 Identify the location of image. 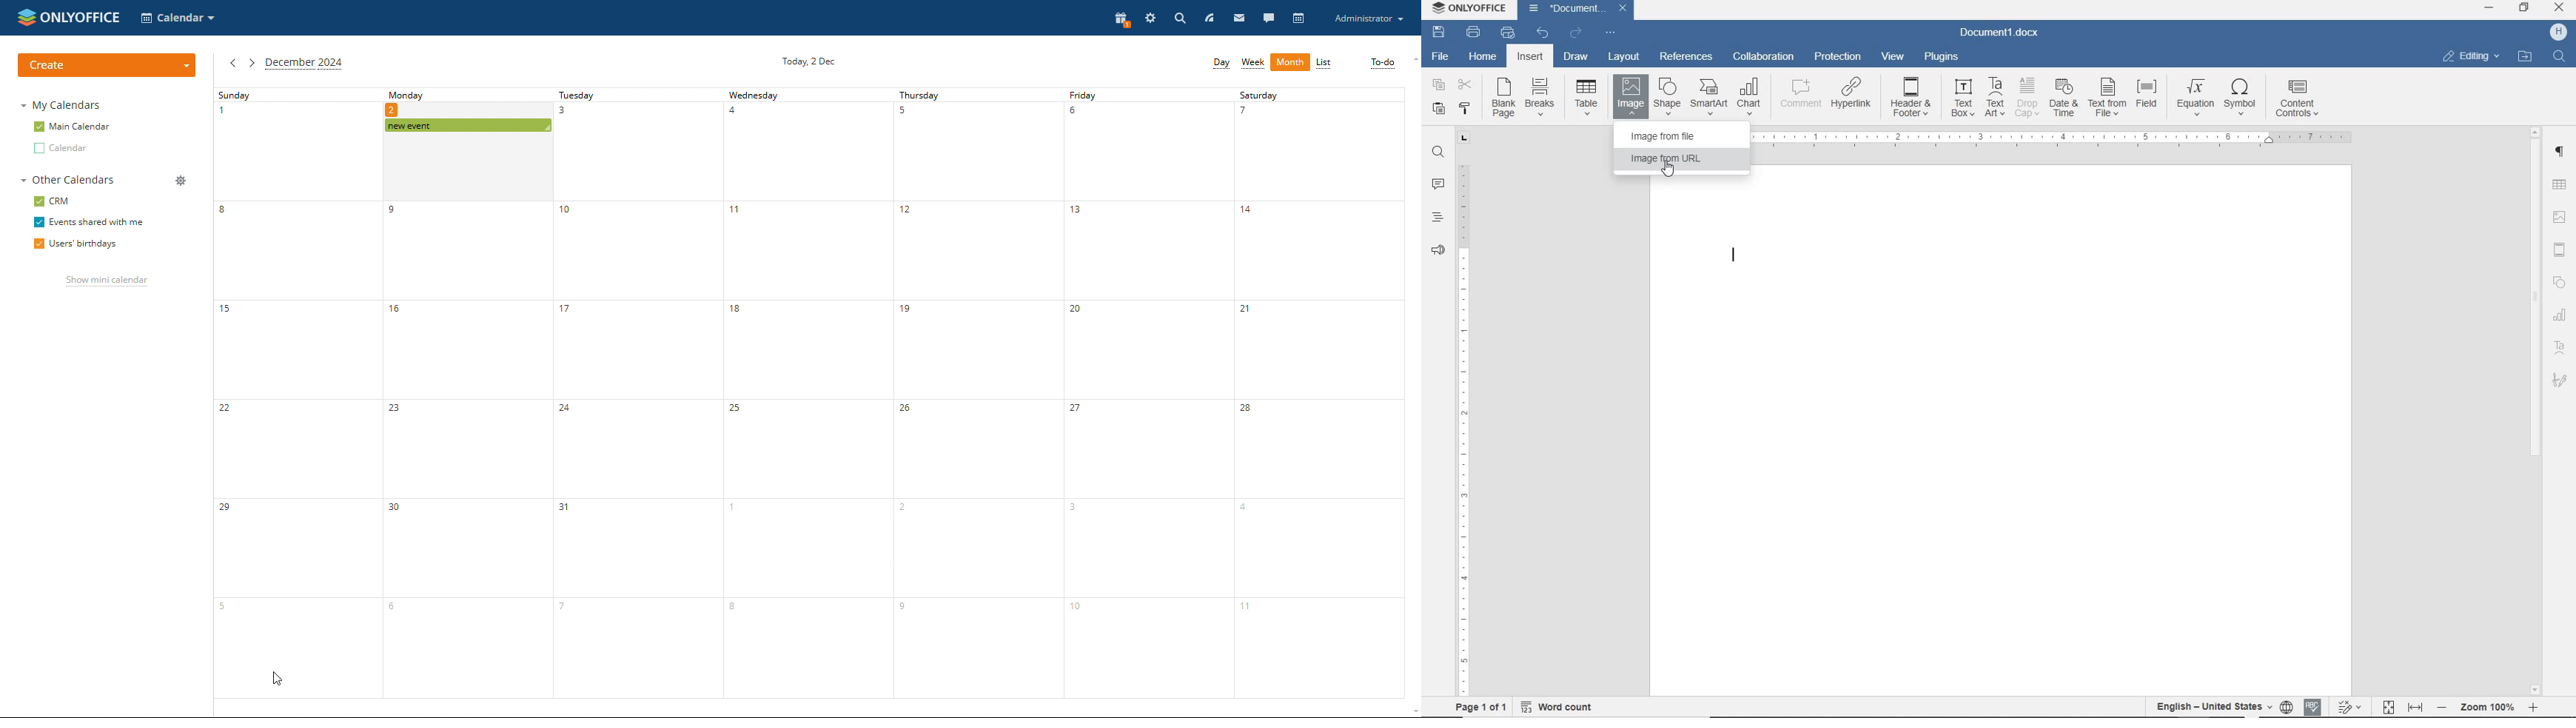
(1631, 96).